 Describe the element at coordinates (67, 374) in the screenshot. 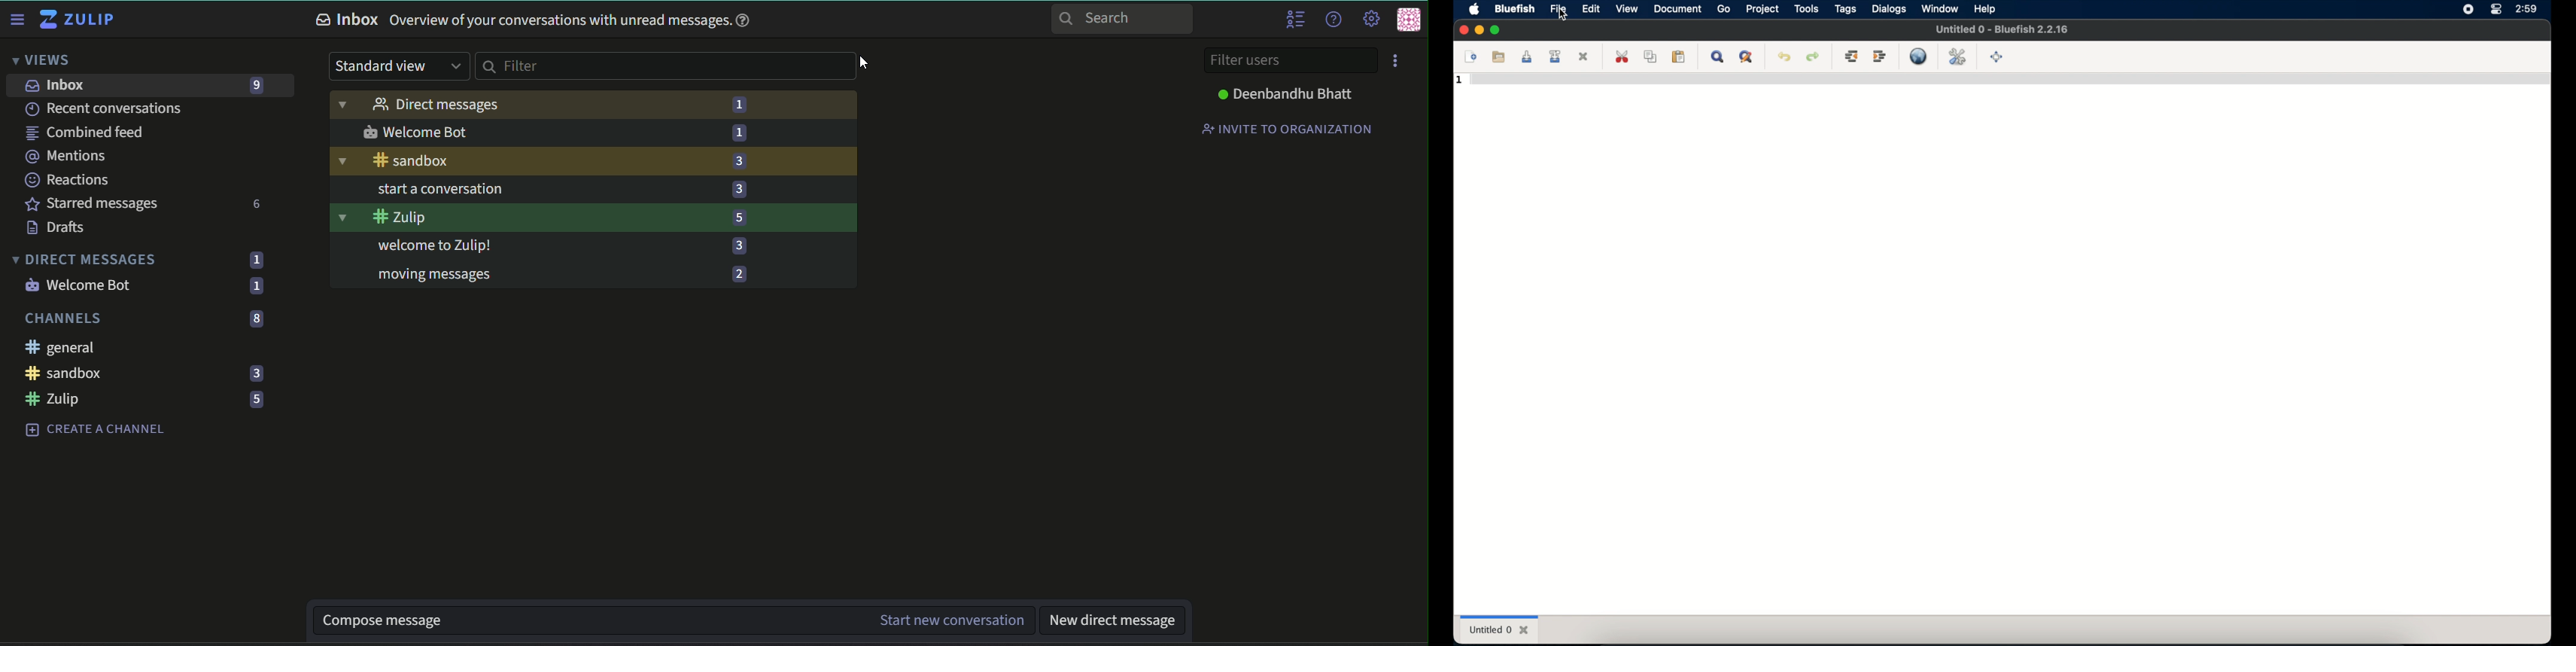

I see `sandbox` at that location.